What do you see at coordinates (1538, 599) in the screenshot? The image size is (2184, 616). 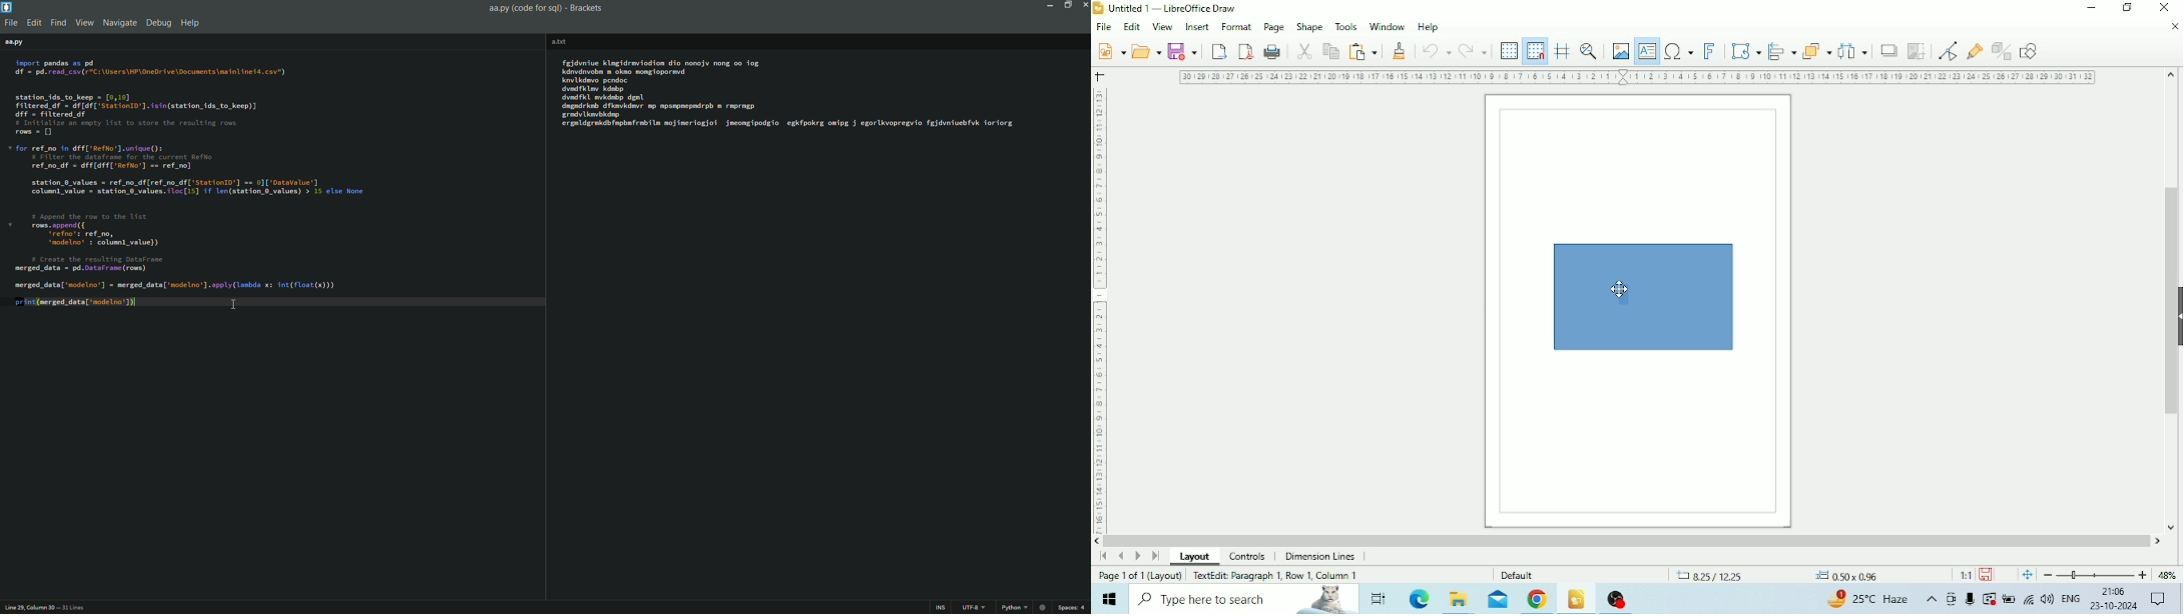 I see `Google Chrome` at bounding box center [1538, 599].